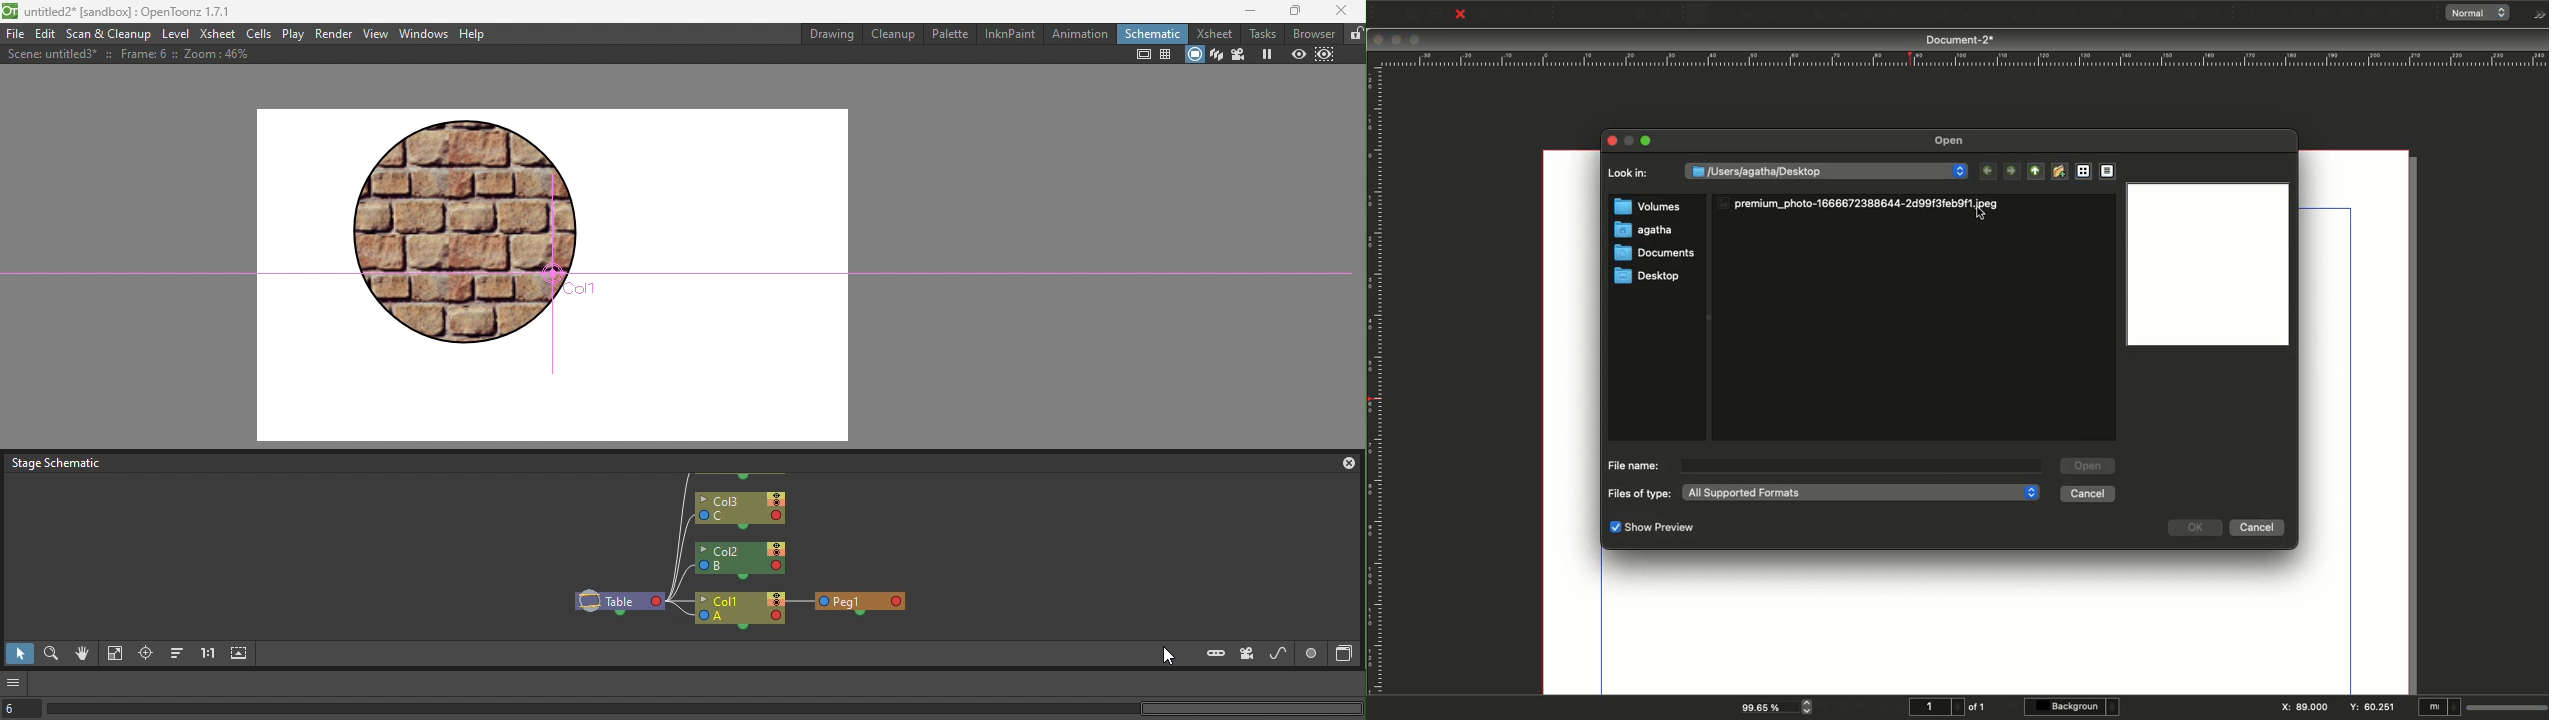 This screenshot has width=2576, height=728. What do you see at coordinates (2059, 171) in the screenshot?
I see `New folder` at bounding box center [2059, 171].